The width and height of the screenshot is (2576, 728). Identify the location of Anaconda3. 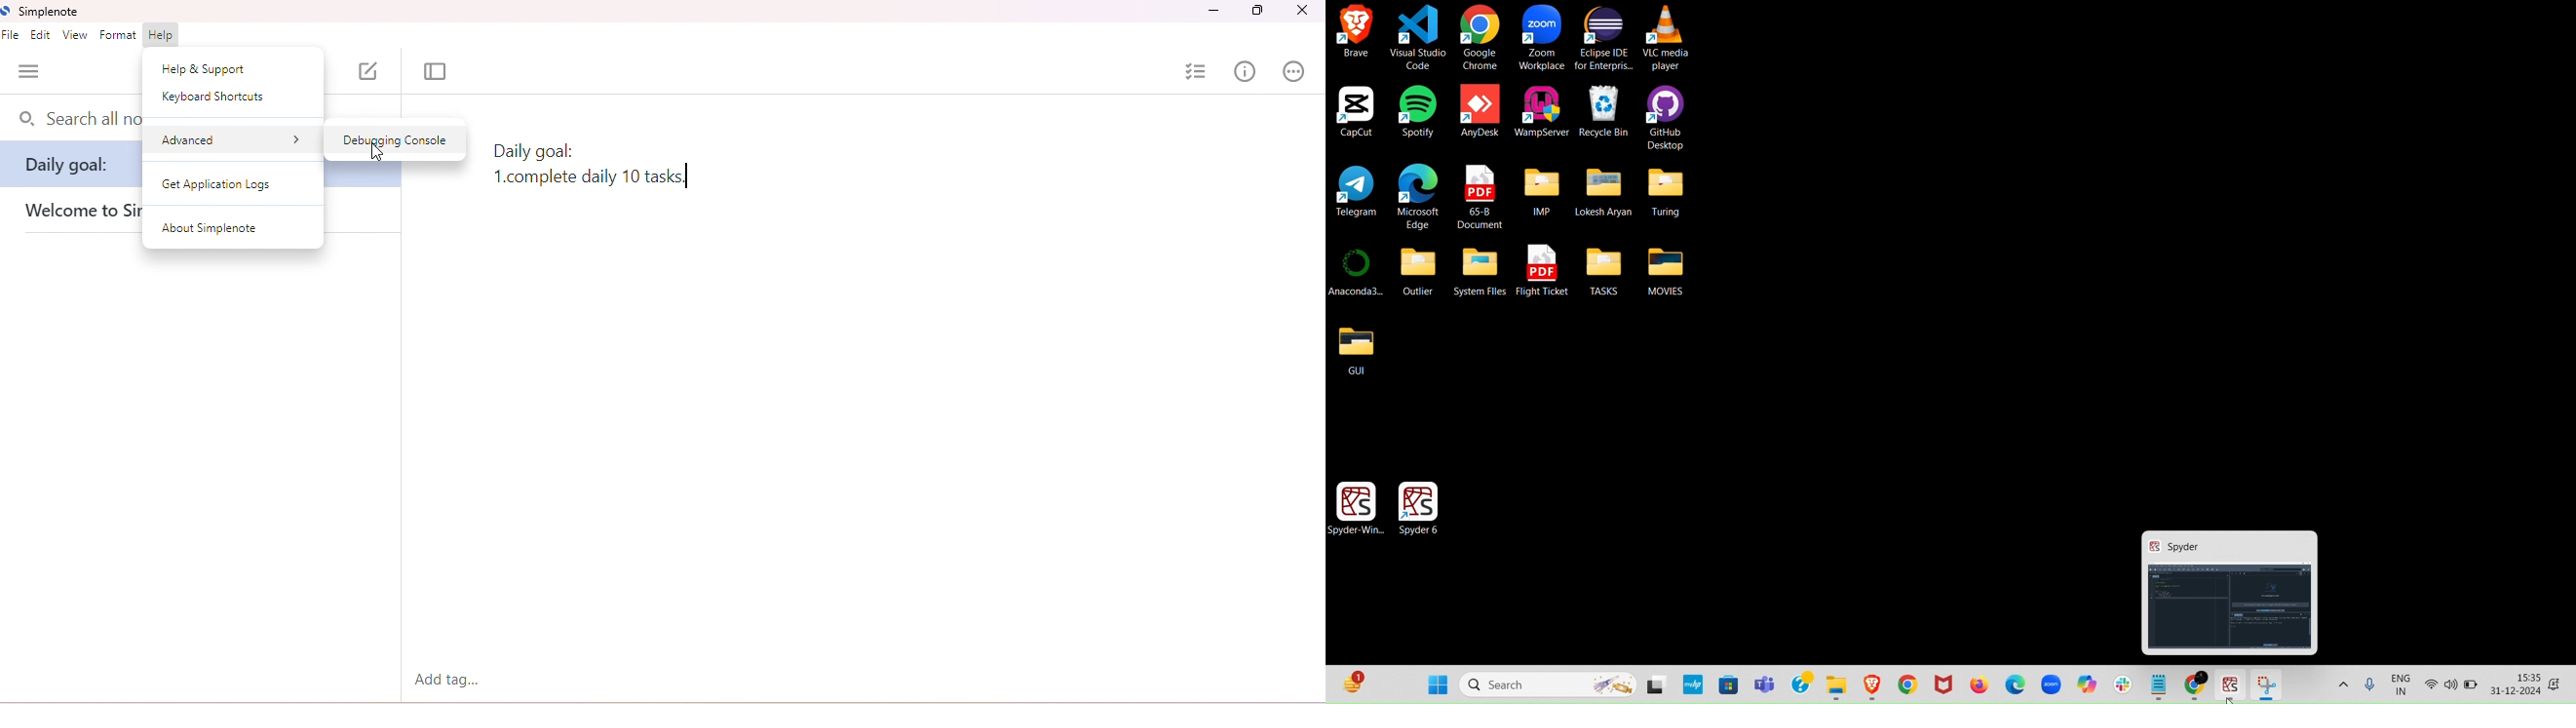
(1359, 273).